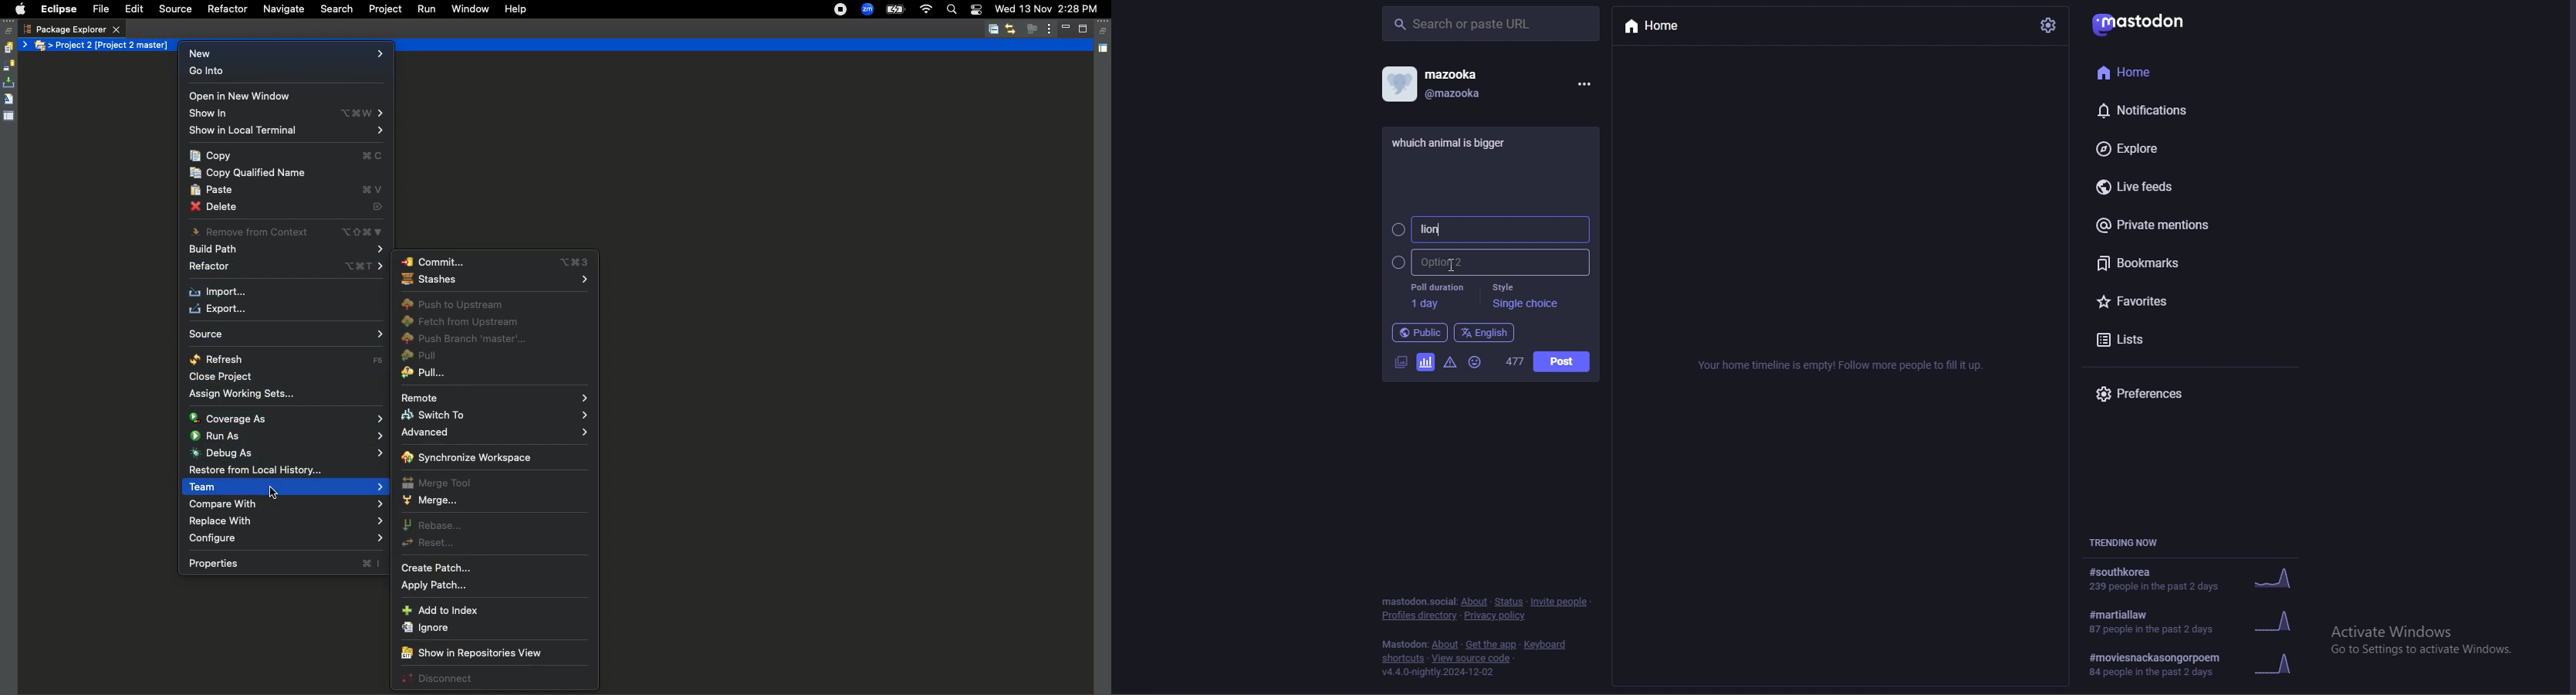 This screenshot has height=700, width=2576. Describe the element at coordinates (1491, 645) in the screenshot. I see `get the app` at that location.